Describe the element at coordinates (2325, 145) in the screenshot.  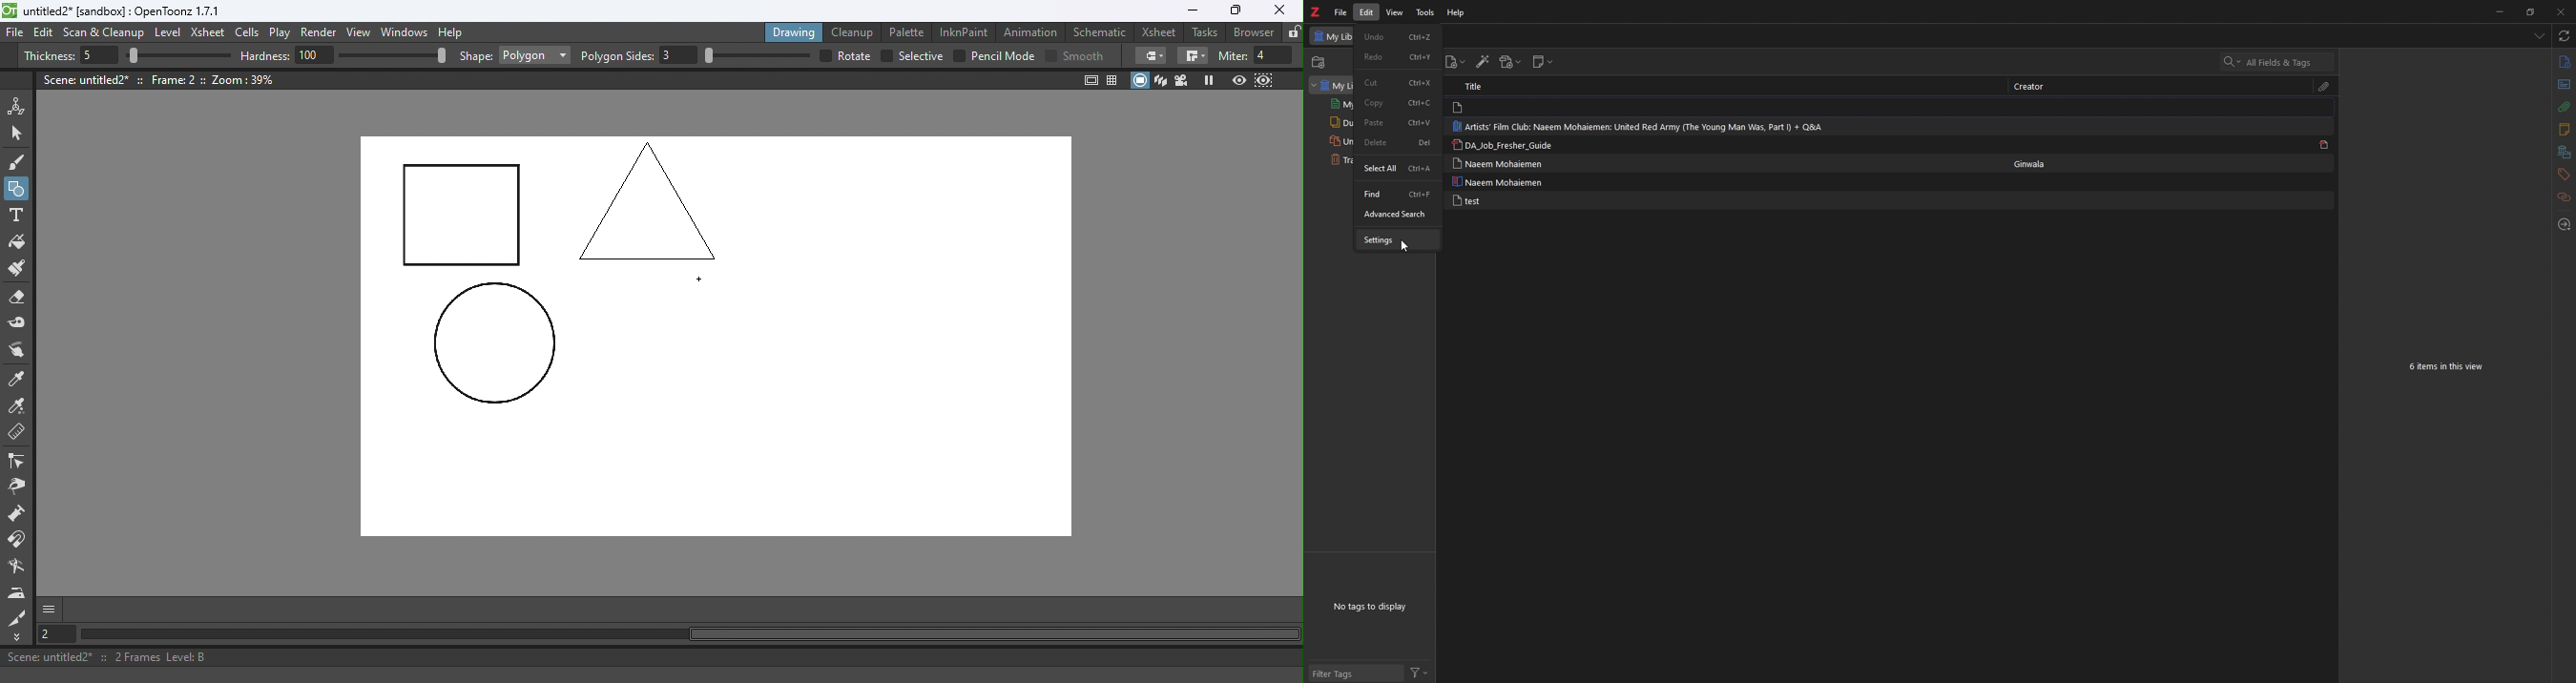
I see `pdf` at that location.